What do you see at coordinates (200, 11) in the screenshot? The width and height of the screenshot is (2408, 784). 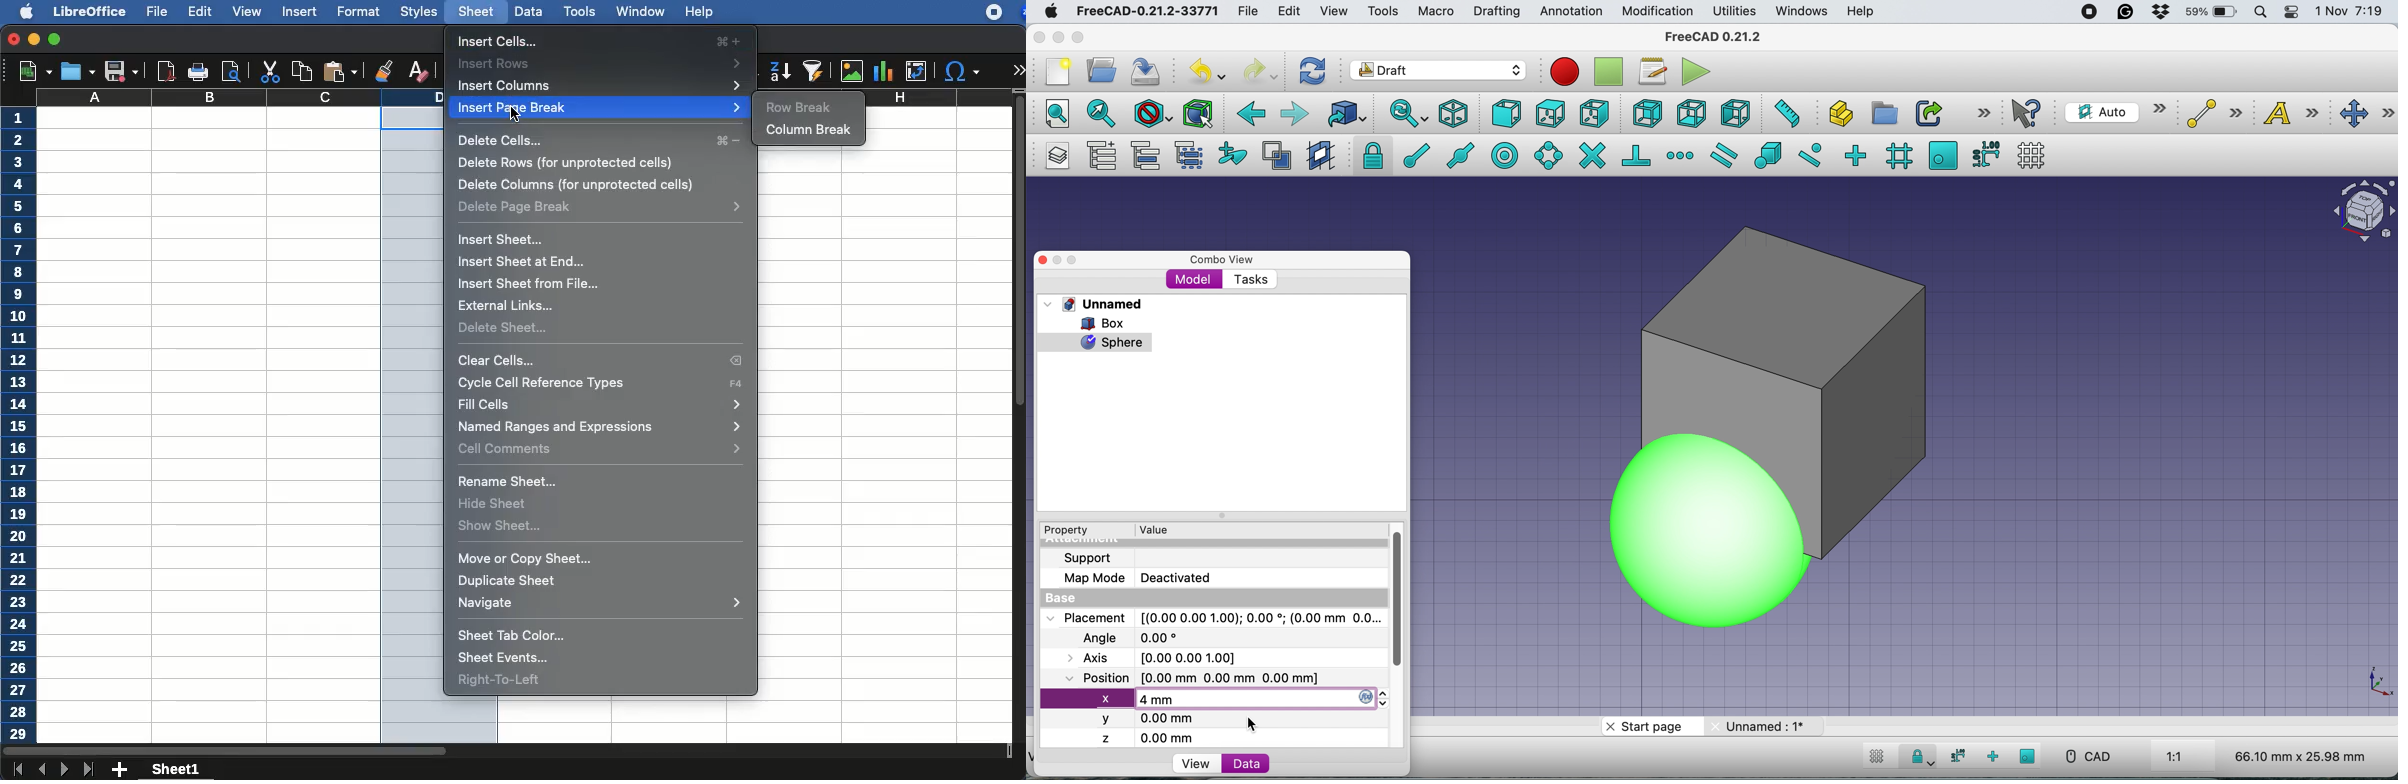 I see `edit` at bounding box center [200, 11].